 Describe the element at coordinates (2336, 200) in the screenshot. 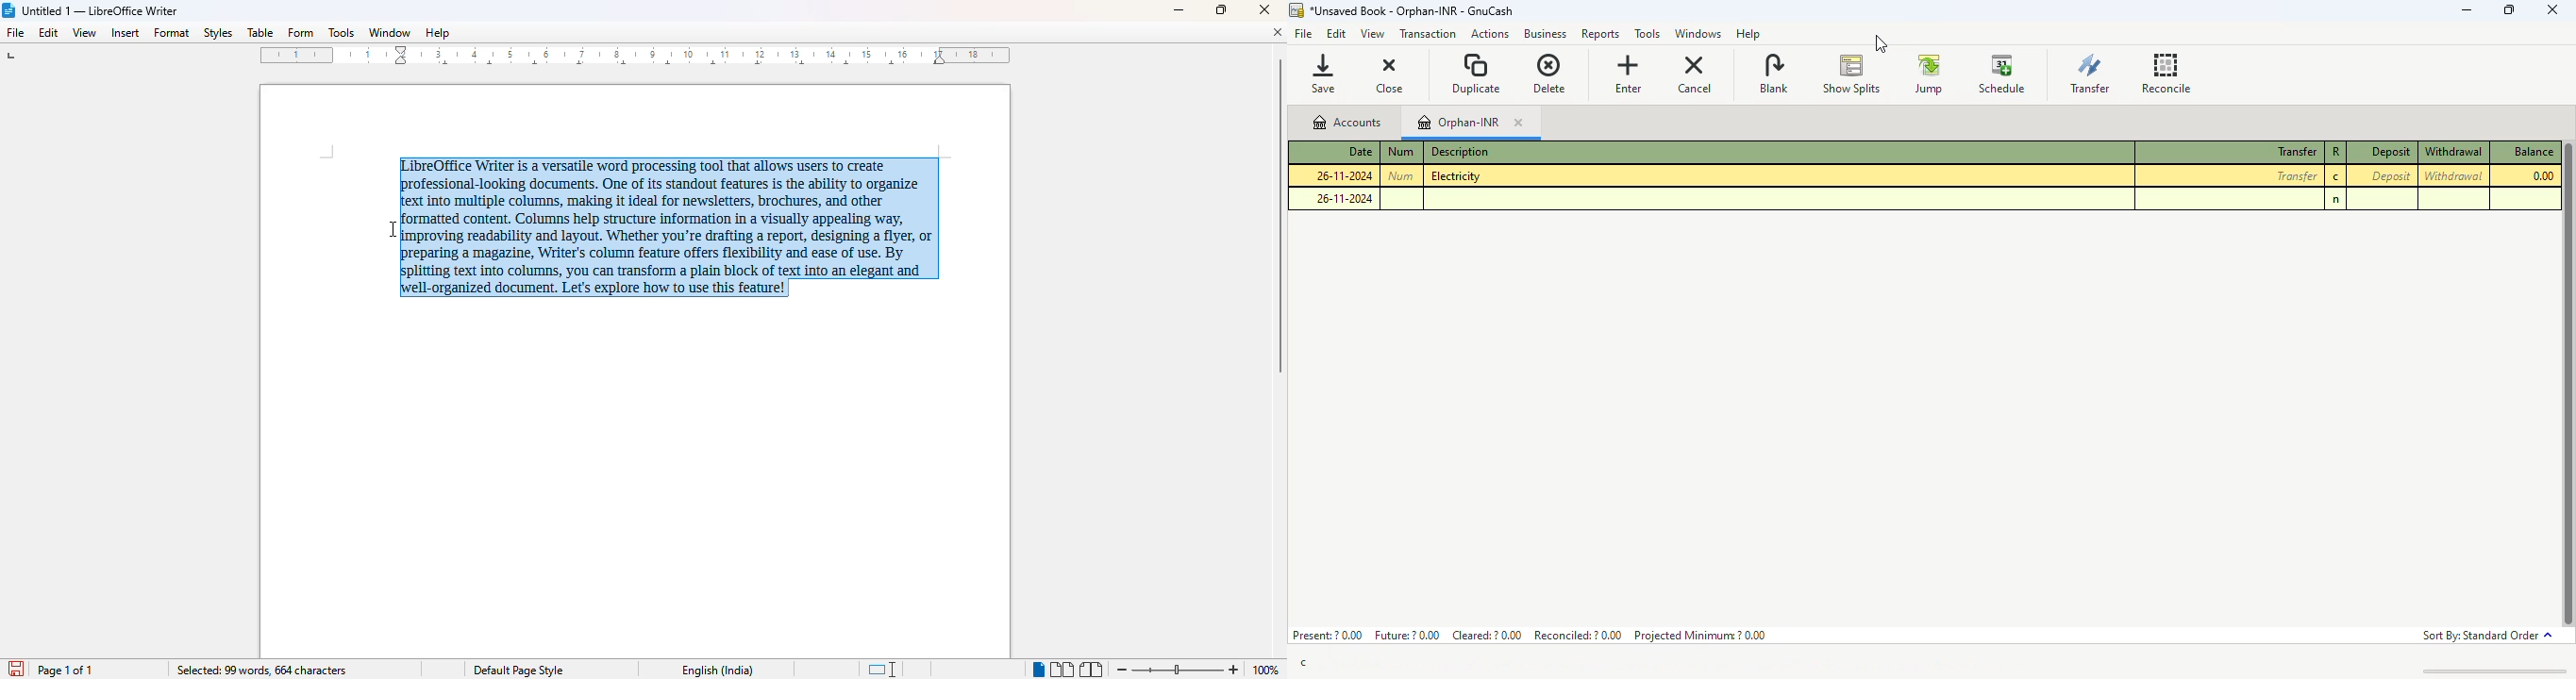

I see `not cleared` at that location.